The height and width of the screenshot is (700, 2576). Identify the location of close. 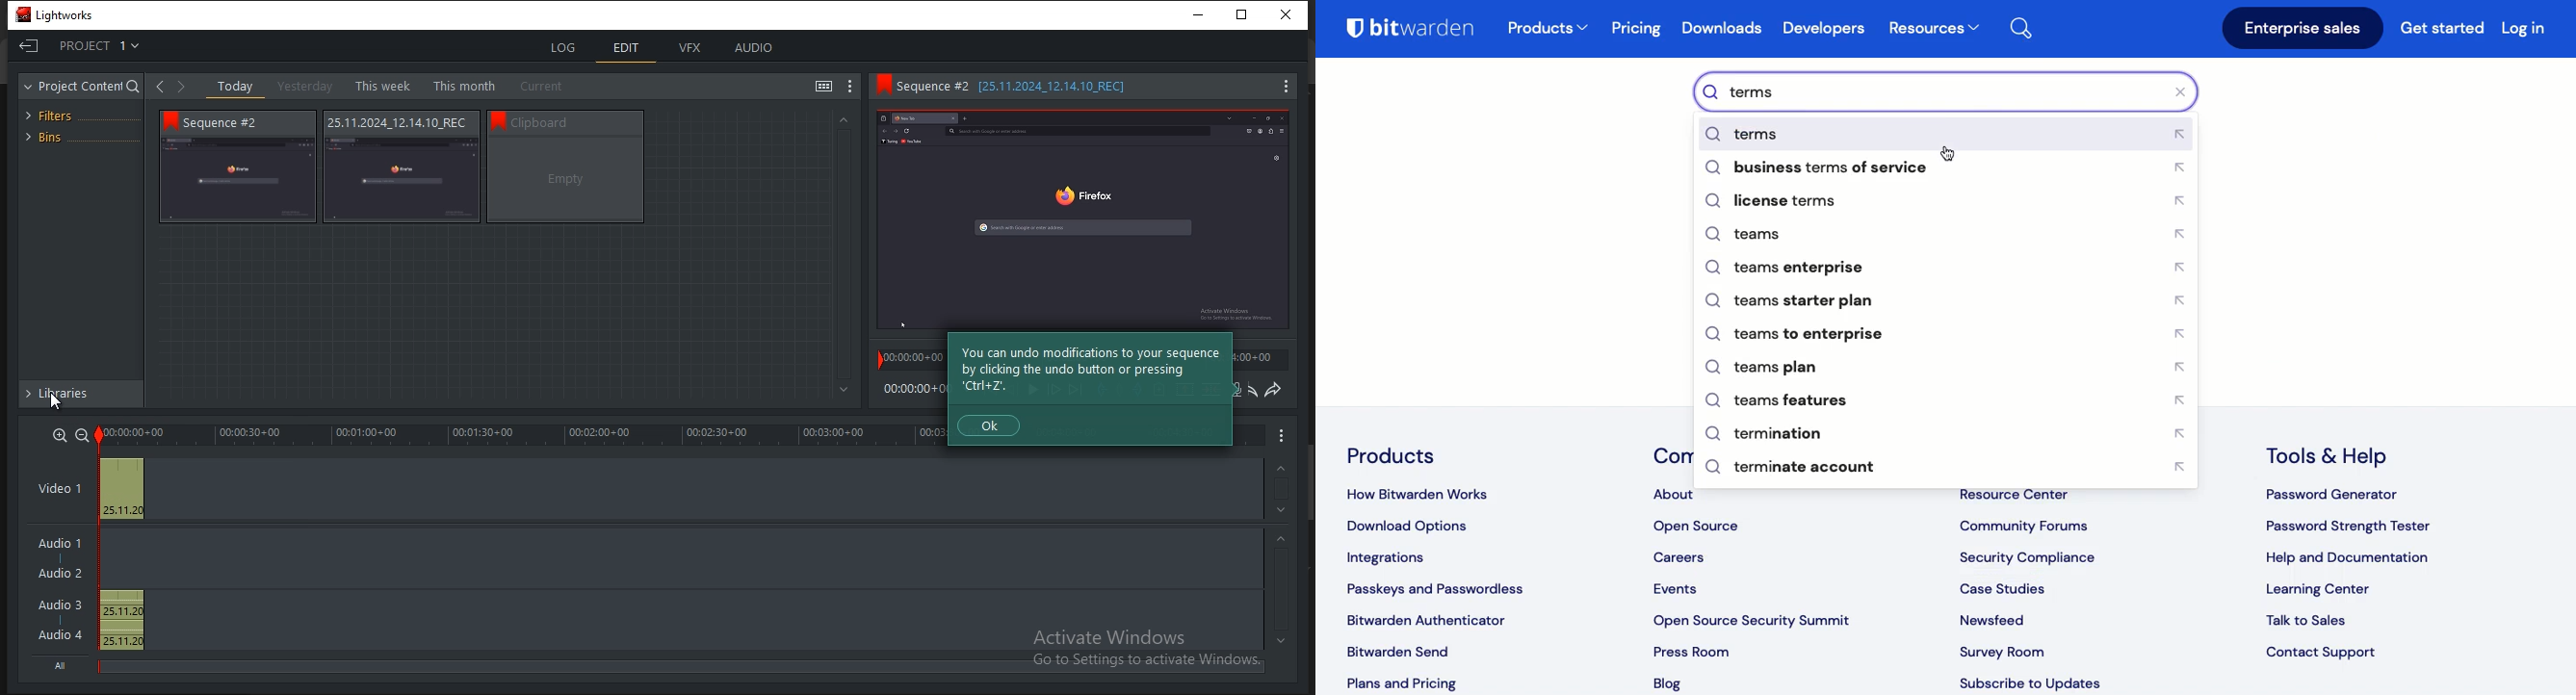
(2186, 92).